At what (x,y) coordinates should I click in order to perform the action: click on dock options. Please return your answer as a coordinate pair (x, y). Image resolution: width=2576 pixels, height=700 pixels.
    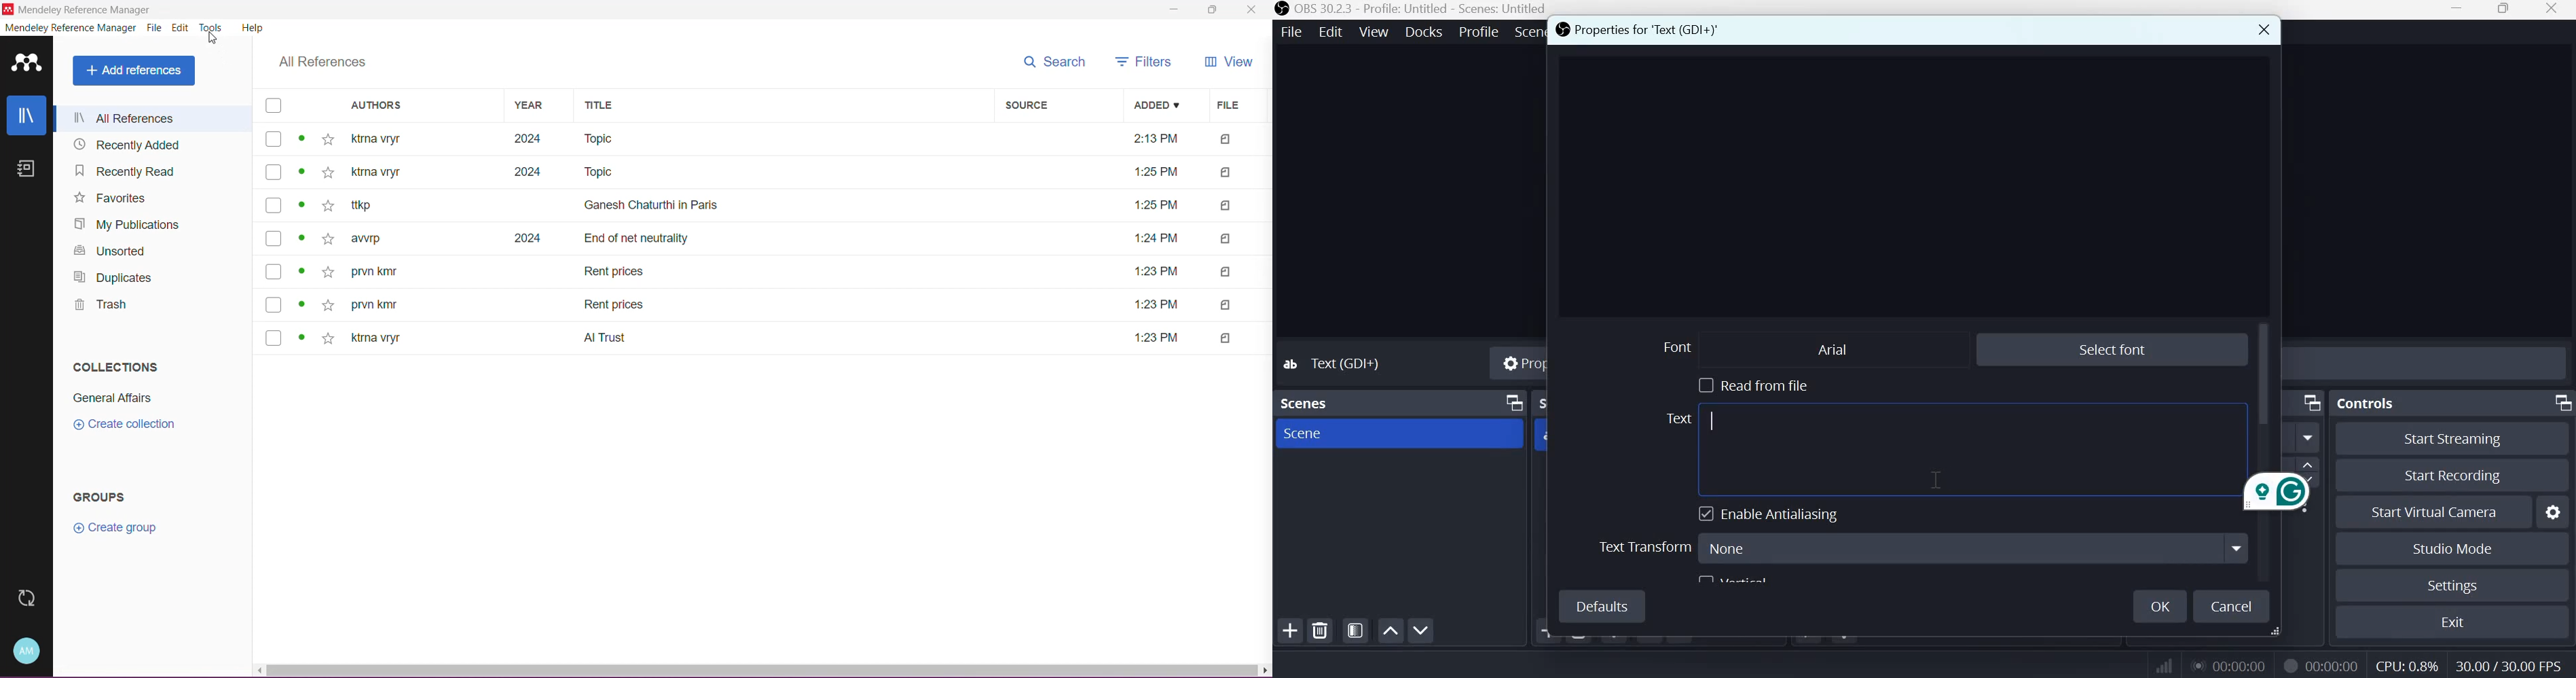
    Looking at the image, I should click on (1508, 404).